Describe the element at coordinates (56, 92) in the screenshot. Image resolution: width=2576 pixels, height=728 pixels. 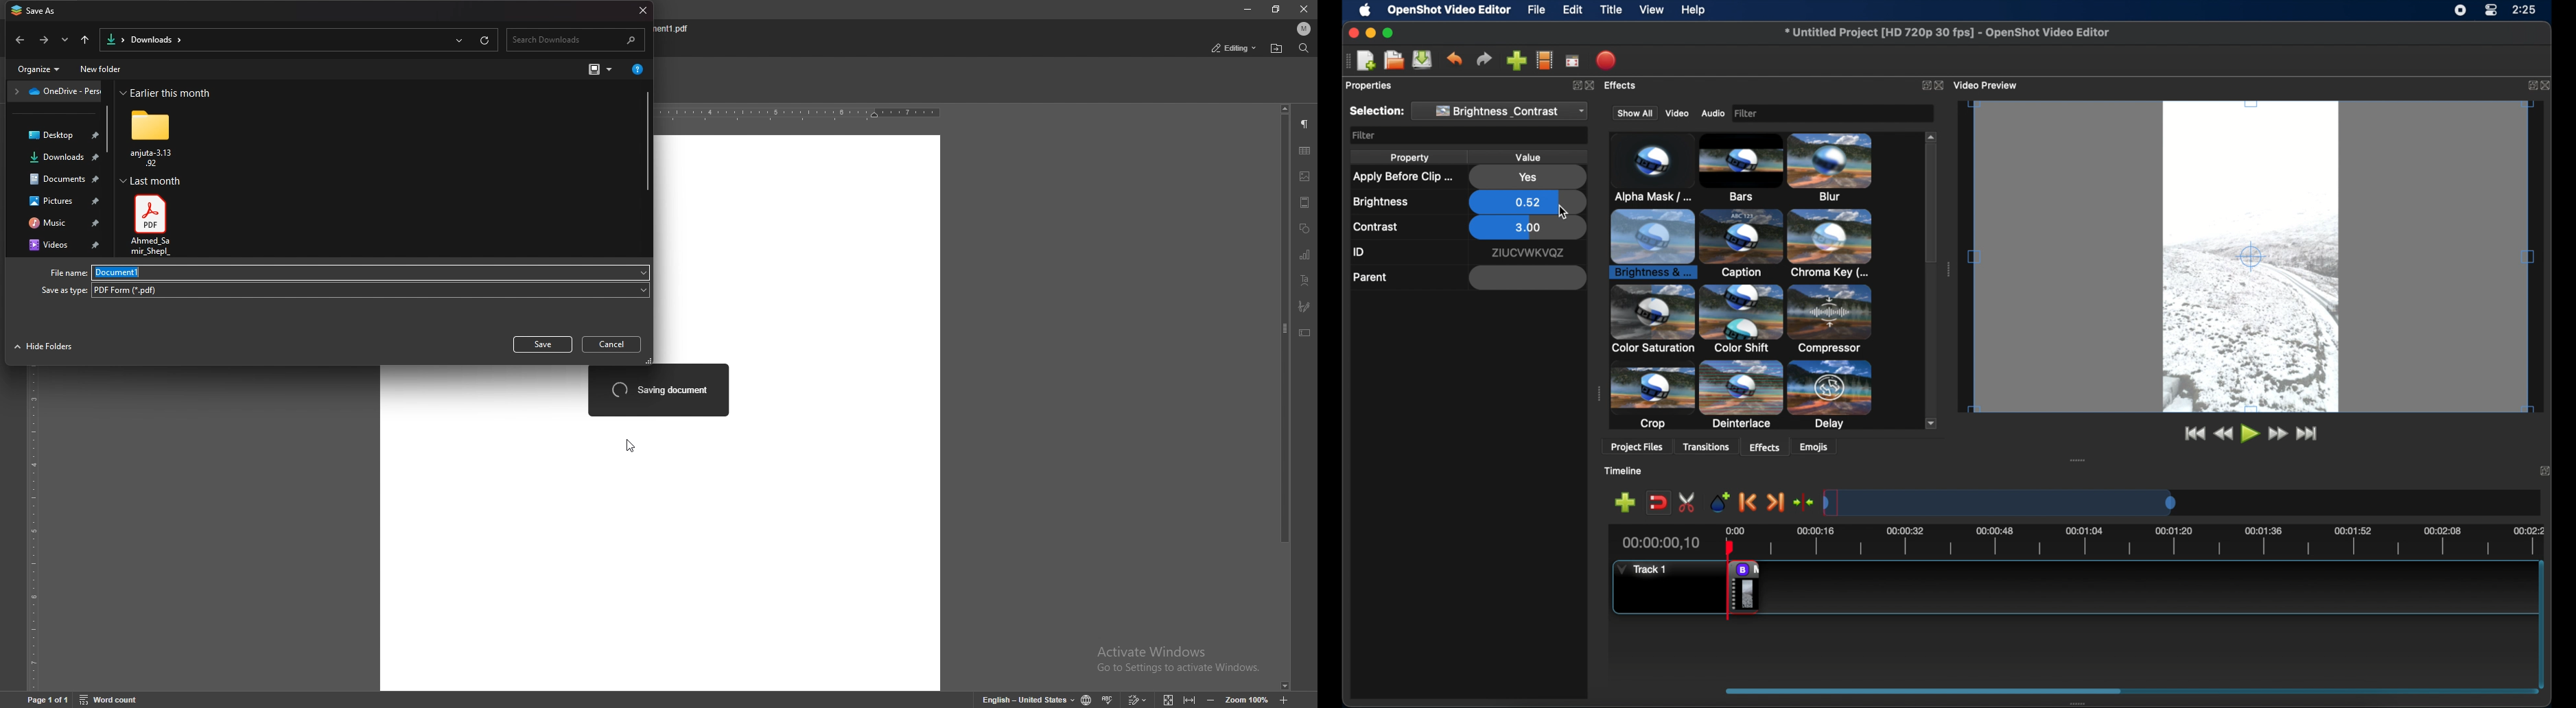
I see `folder` at that location.